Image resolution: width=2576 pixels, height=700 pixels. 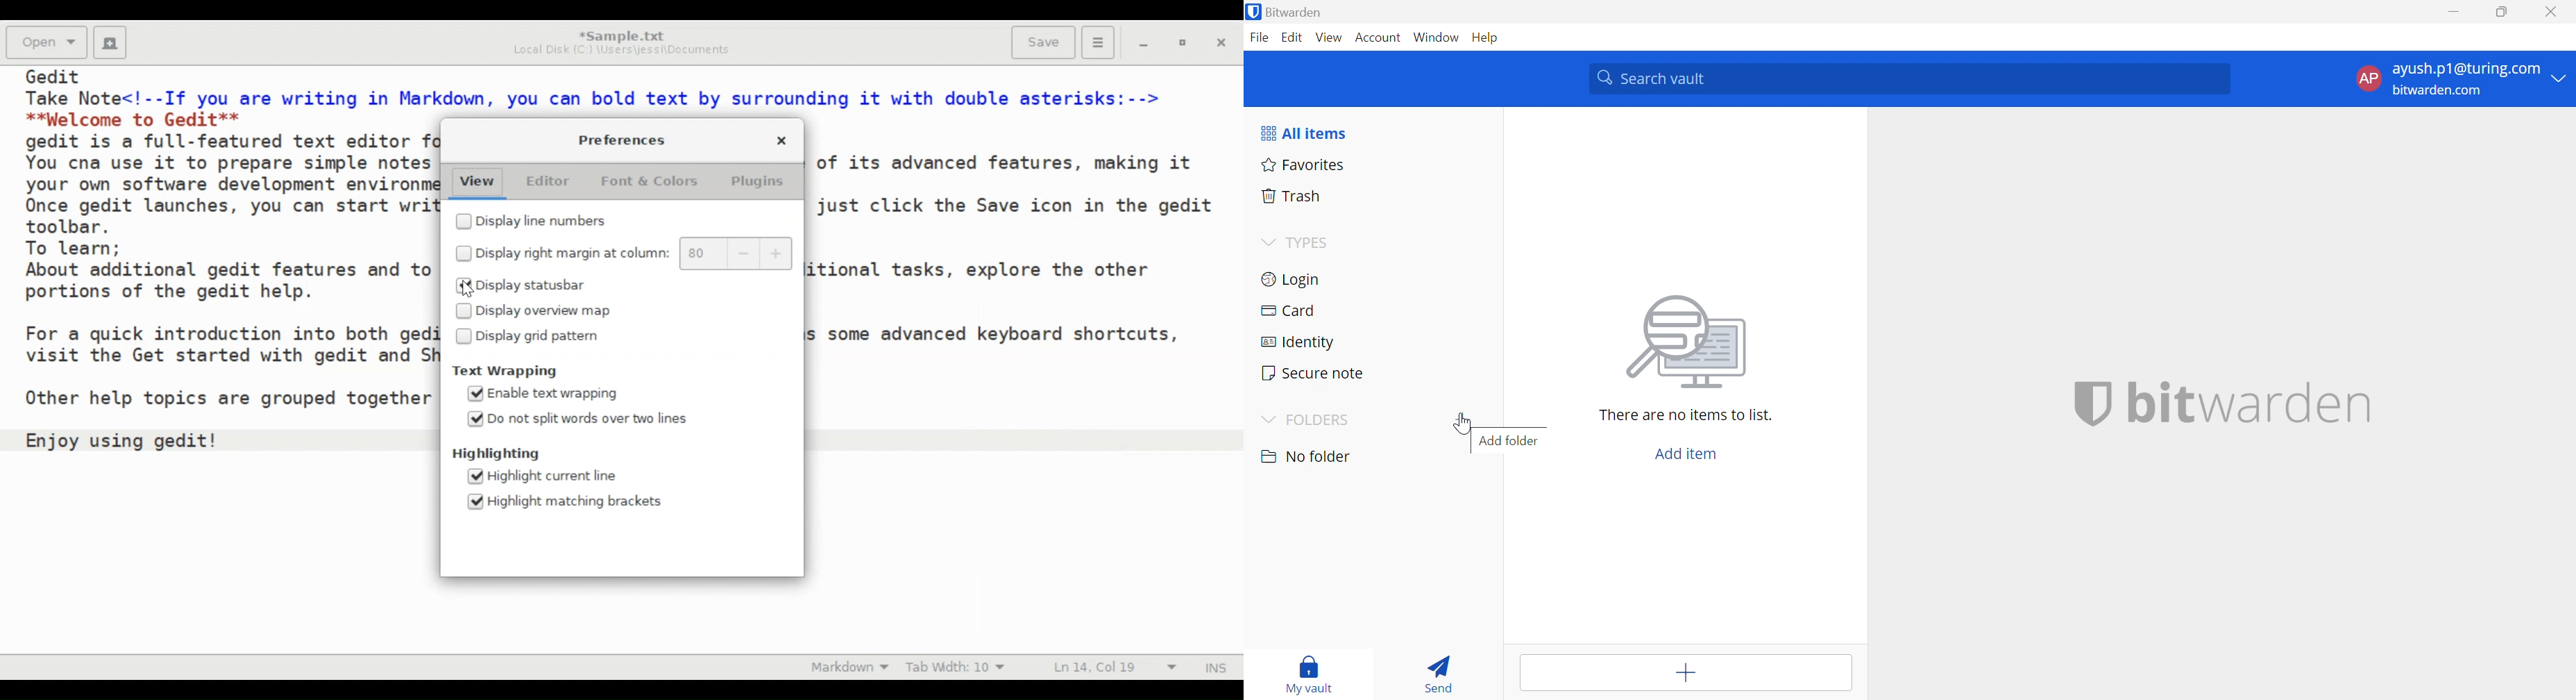 I want to click on Trash, so click(x=1292, y=196).